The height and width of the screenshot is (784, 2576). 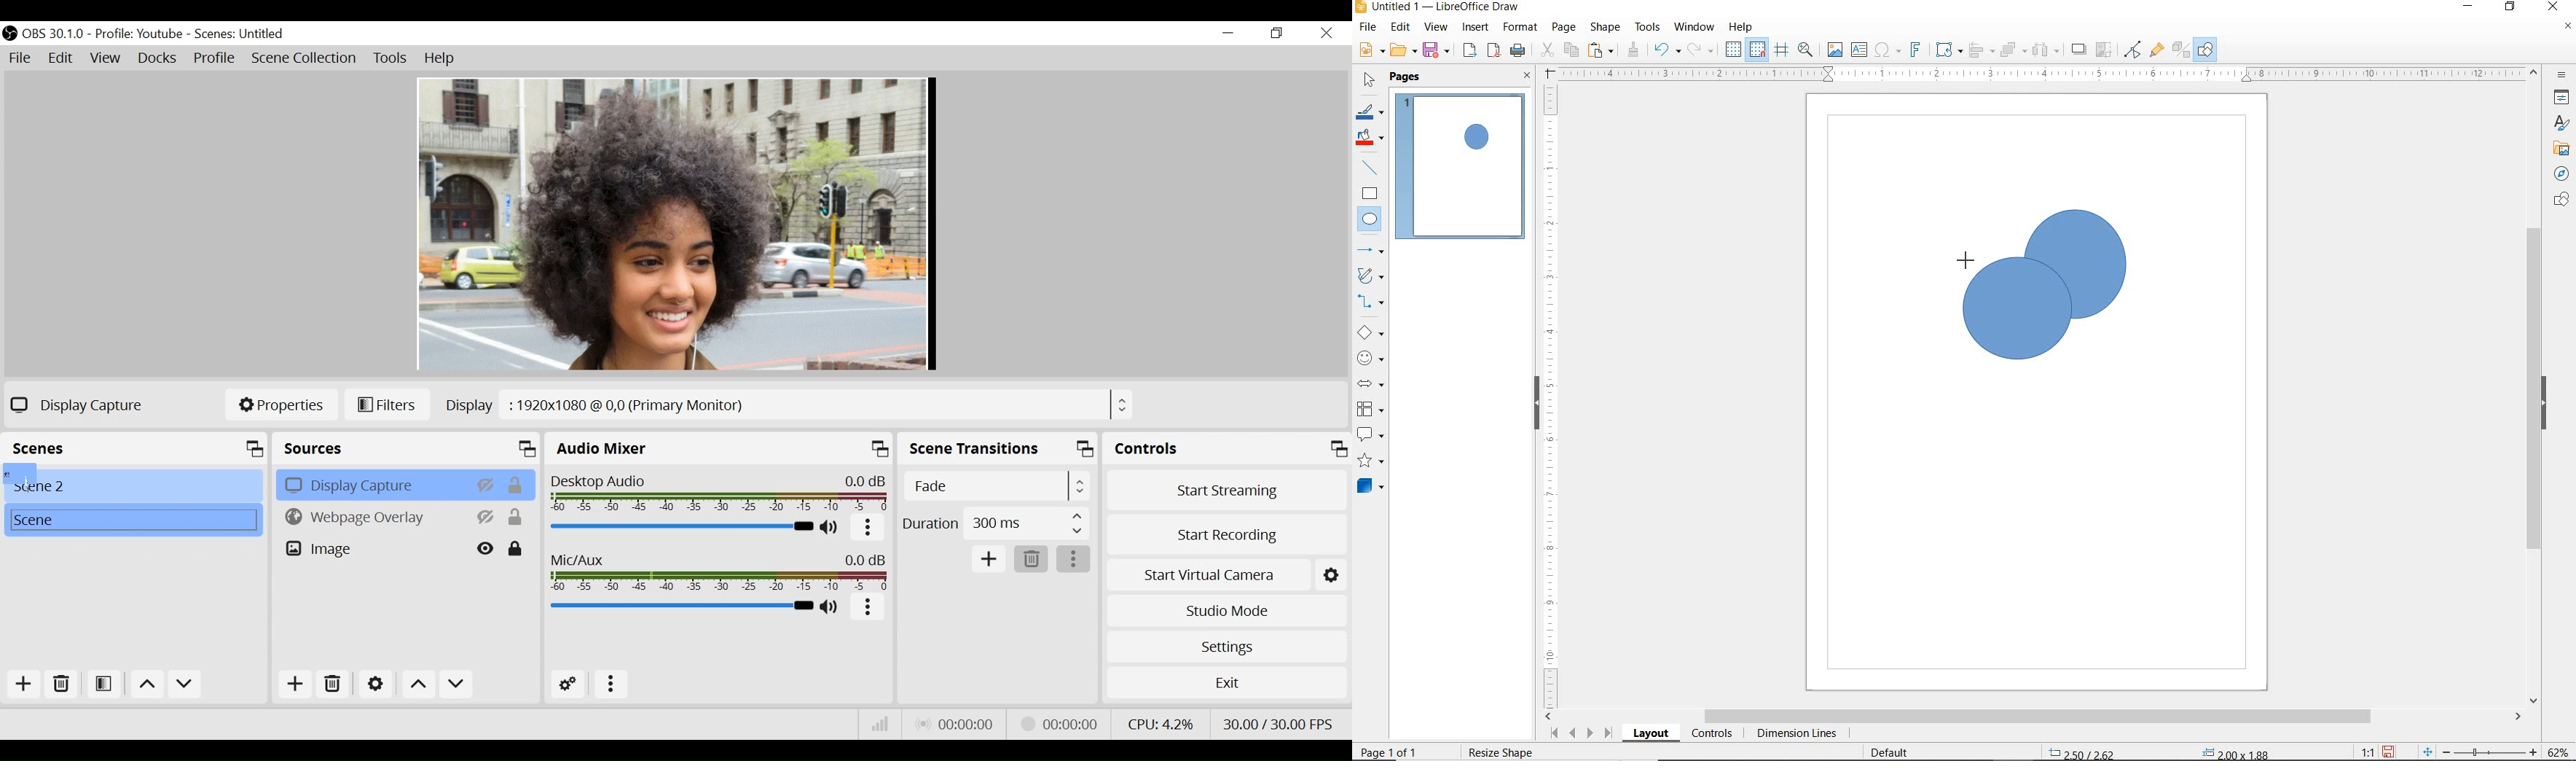 What do you see at coordinates (1370, 50) in the screenshot?
I see `NEW` at bounding box center [1370, 50].